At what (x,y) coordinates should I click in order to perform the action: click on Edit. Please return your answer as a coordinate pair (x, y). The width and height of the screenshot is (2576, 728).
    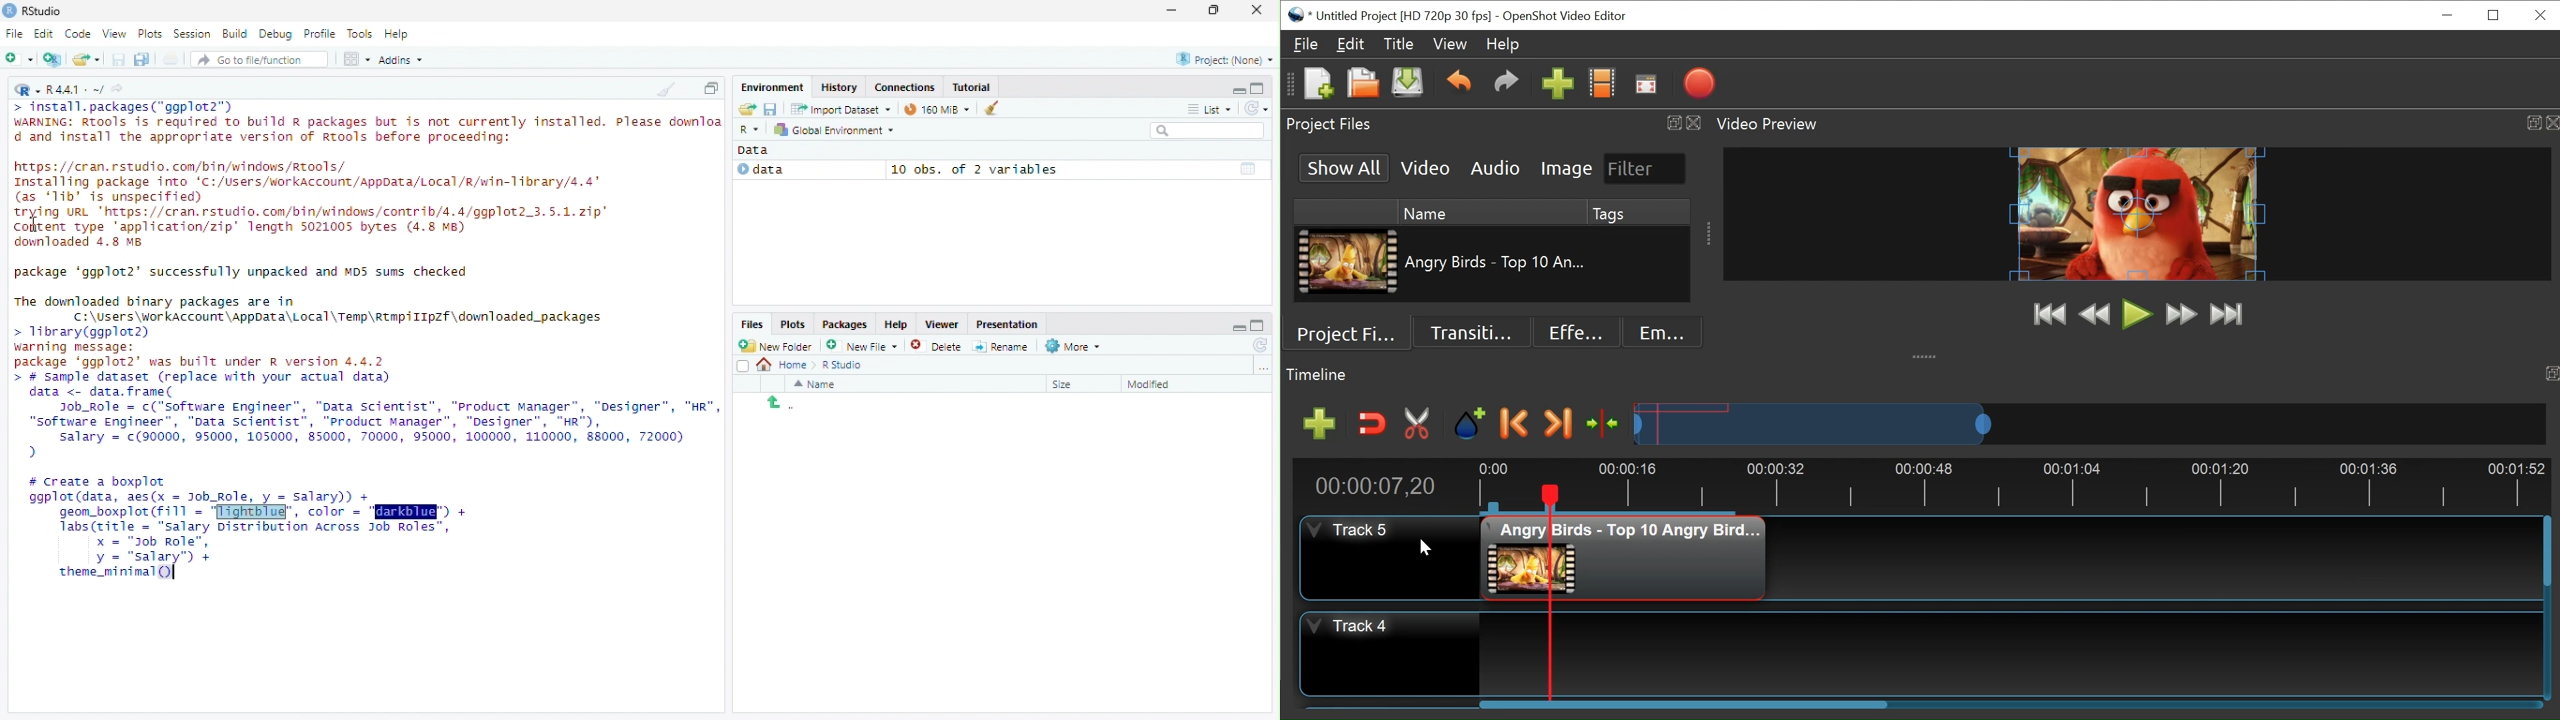
    Looking at the image, I should click on (45, 34).